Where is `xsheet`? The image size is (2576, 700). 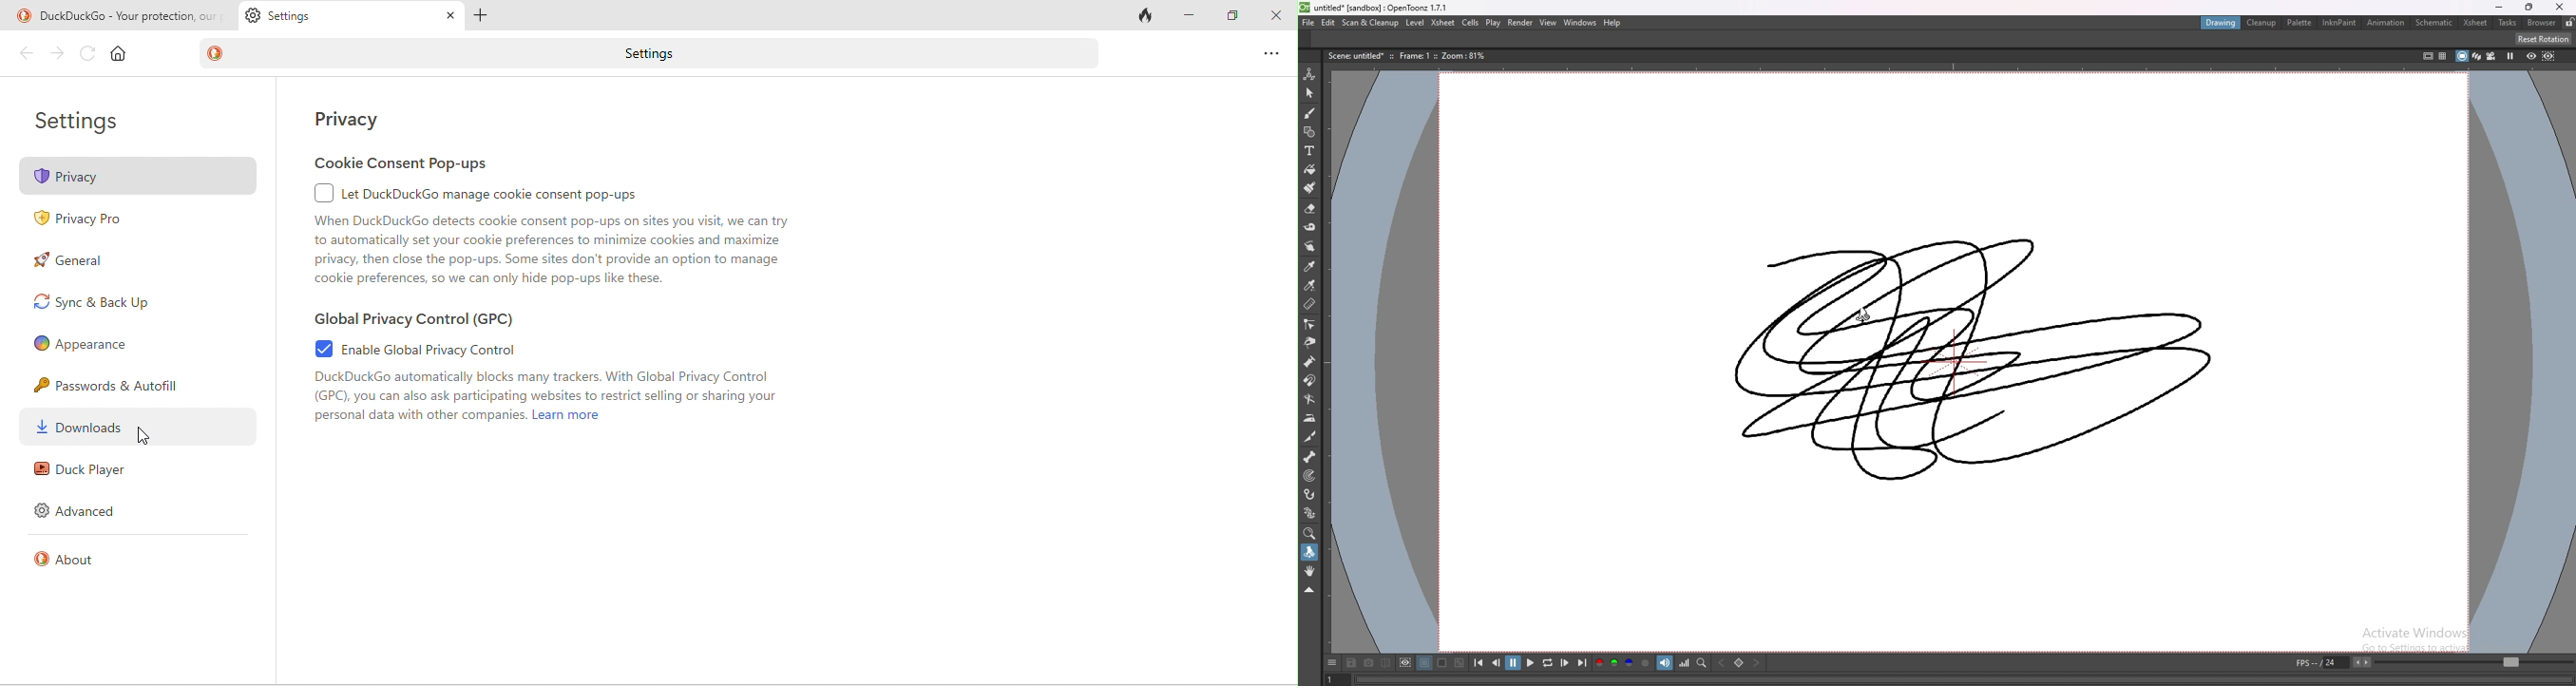
xsheet is located at coordinates (1443, 22).